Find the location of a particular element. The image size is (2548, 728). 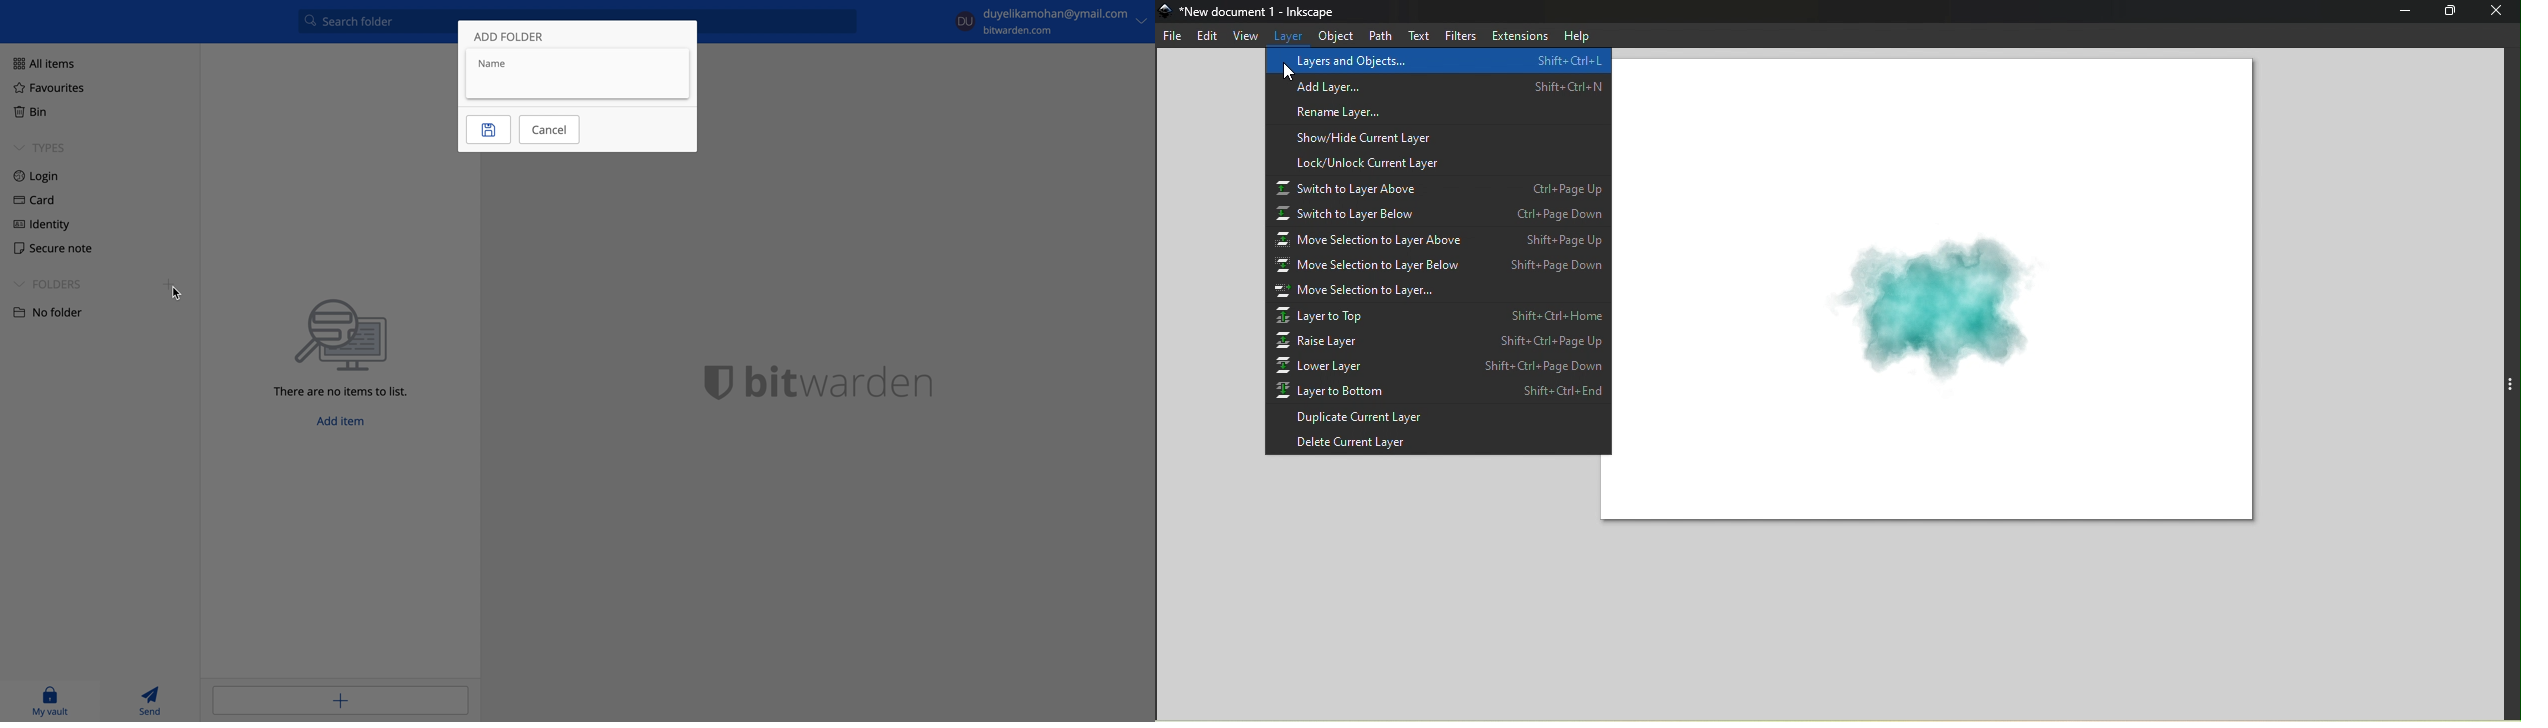

add item is located at coordinates (343, 424).